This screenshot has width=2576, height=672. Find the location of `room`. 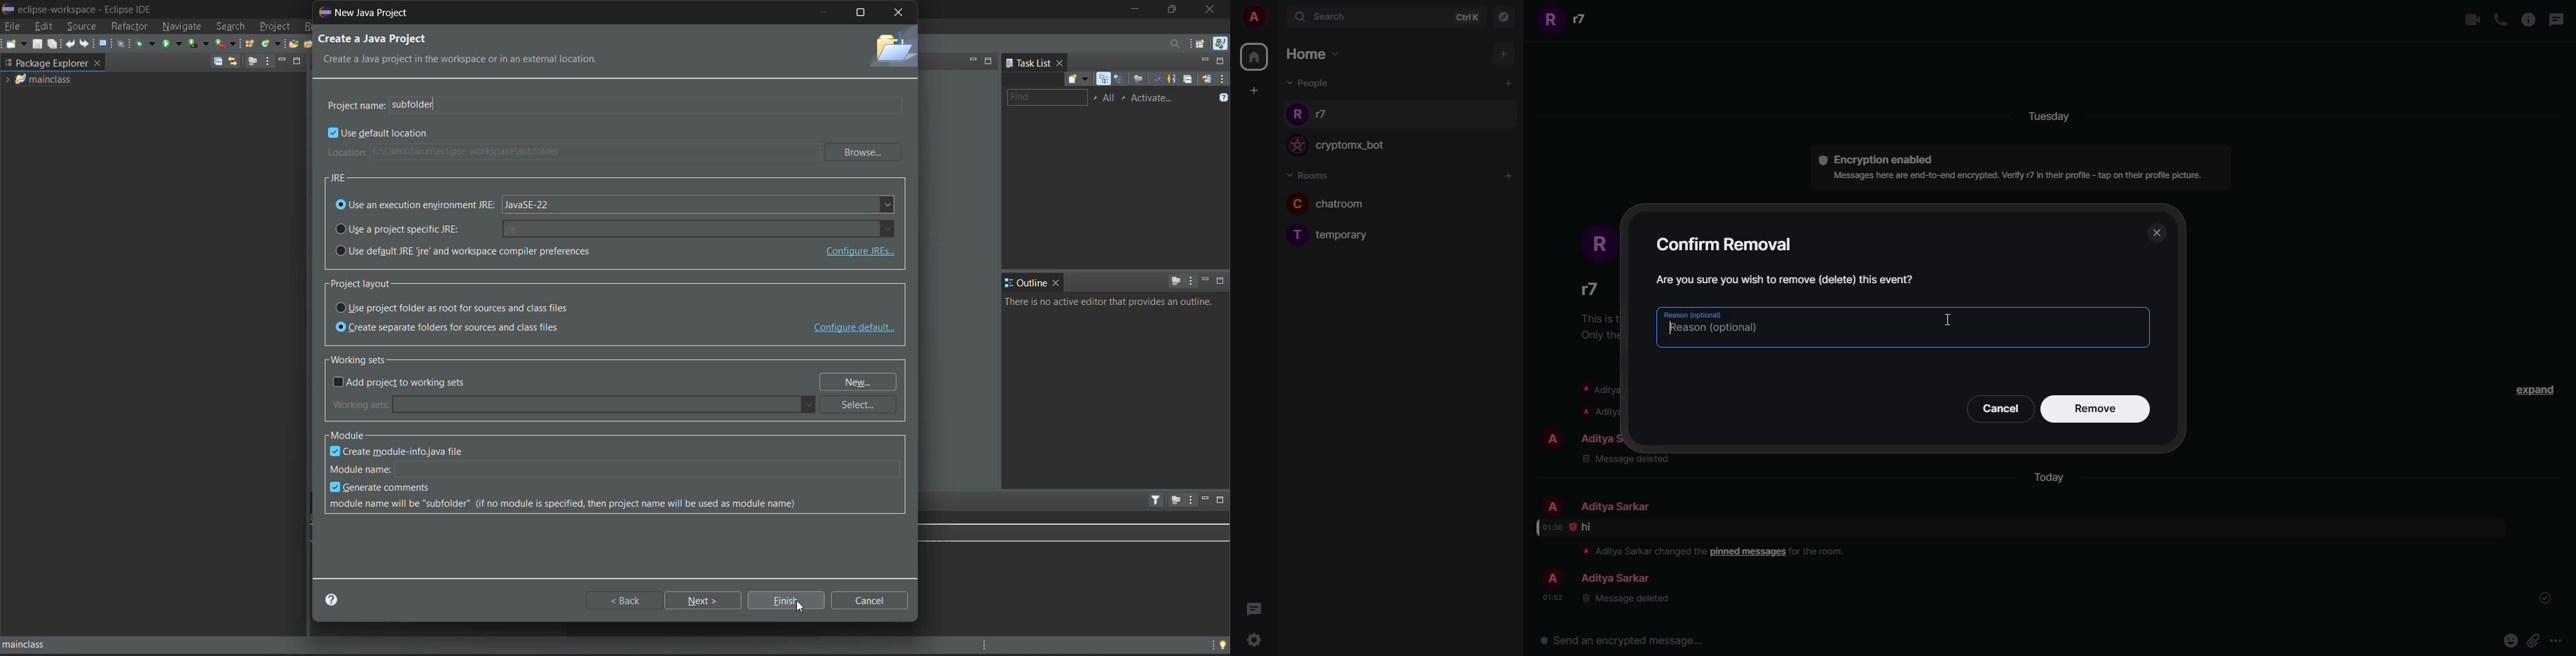

room is located at coordinates (1358, 235).